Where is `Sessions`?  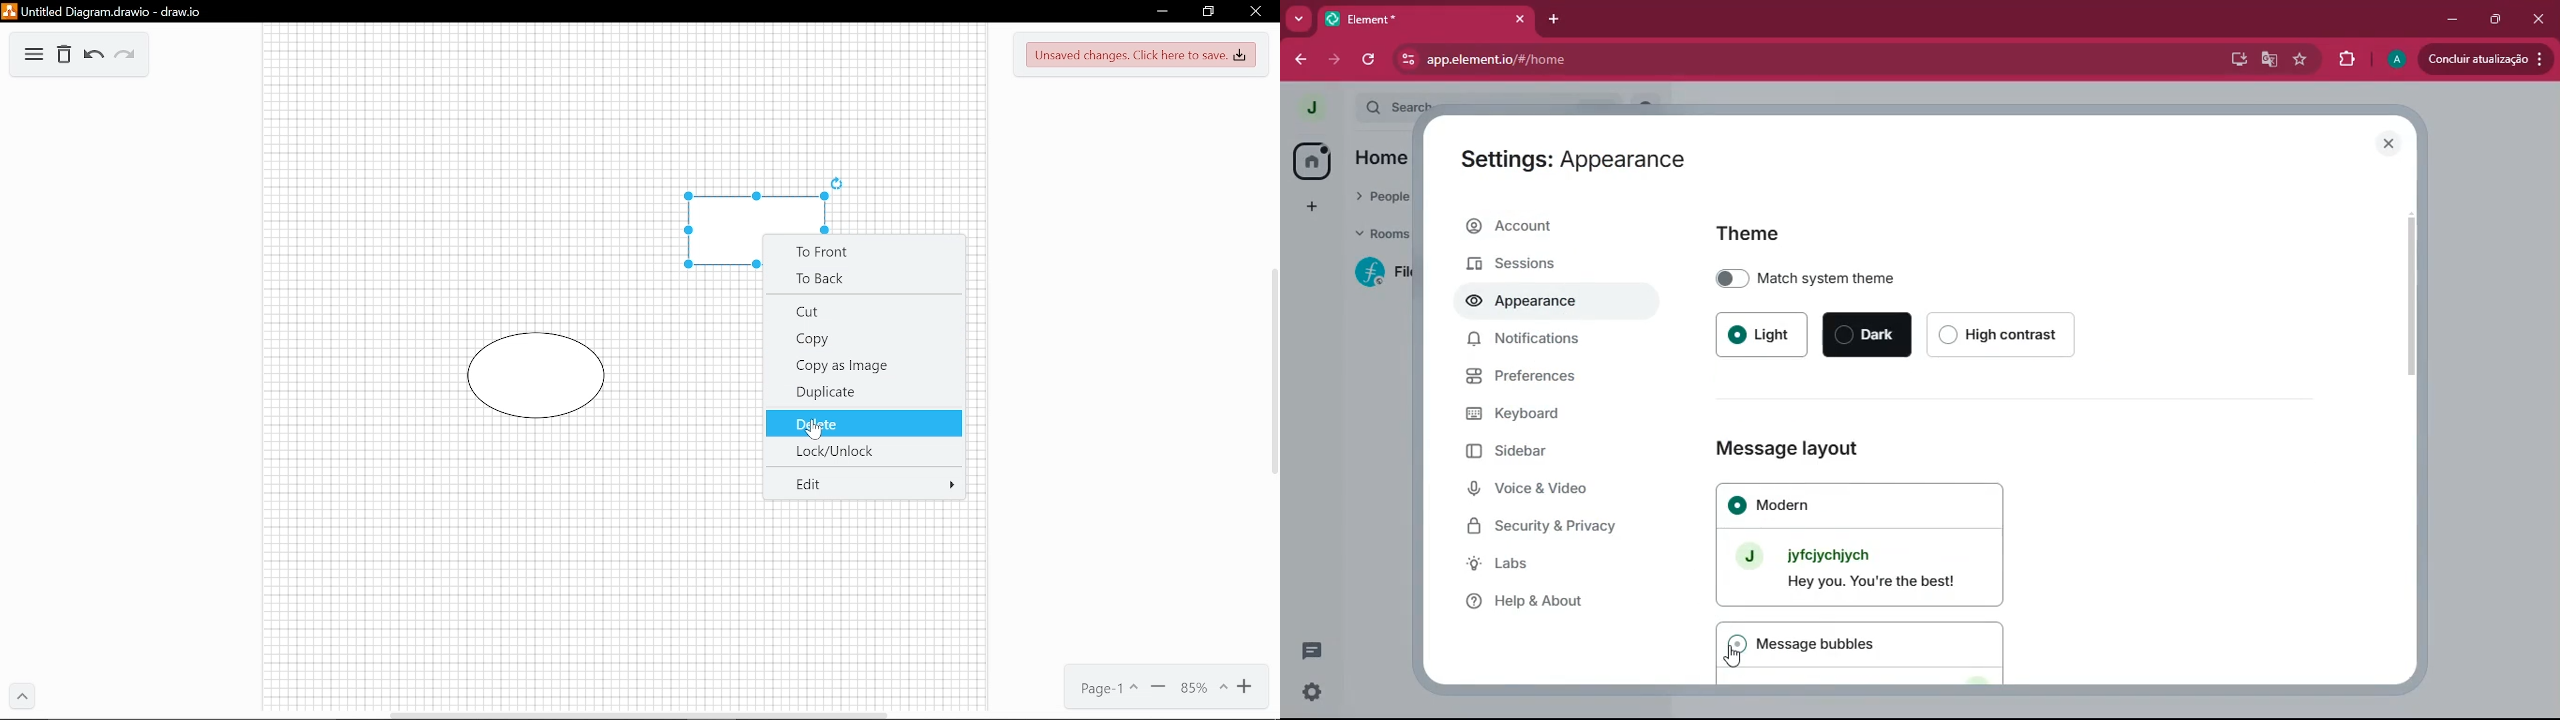 Sessions is located at coordinates (1534, 262).